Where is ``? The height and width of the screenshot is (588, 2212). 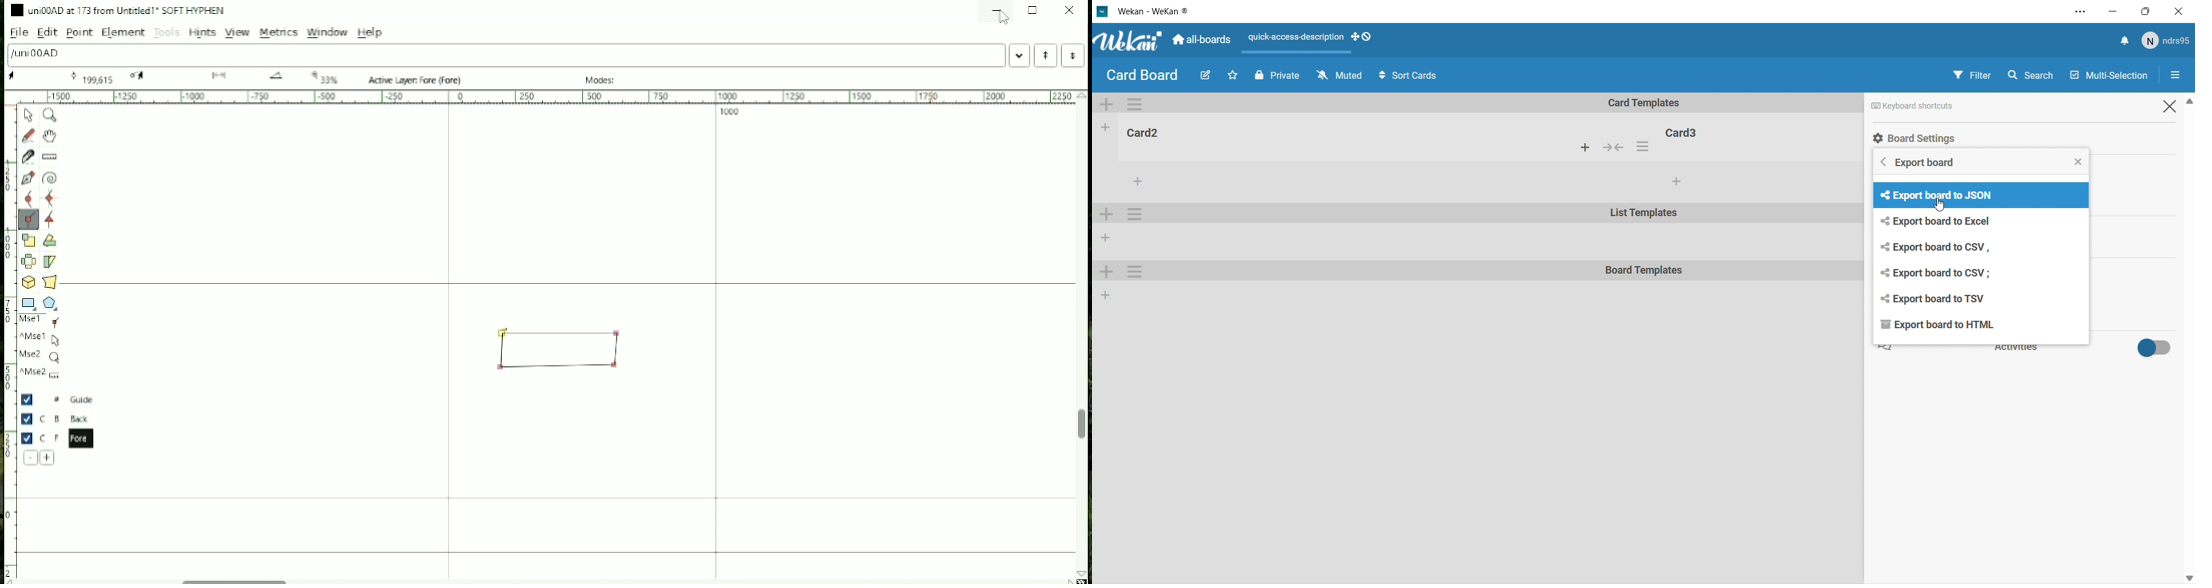
 is located at coordinates (1159, 135).